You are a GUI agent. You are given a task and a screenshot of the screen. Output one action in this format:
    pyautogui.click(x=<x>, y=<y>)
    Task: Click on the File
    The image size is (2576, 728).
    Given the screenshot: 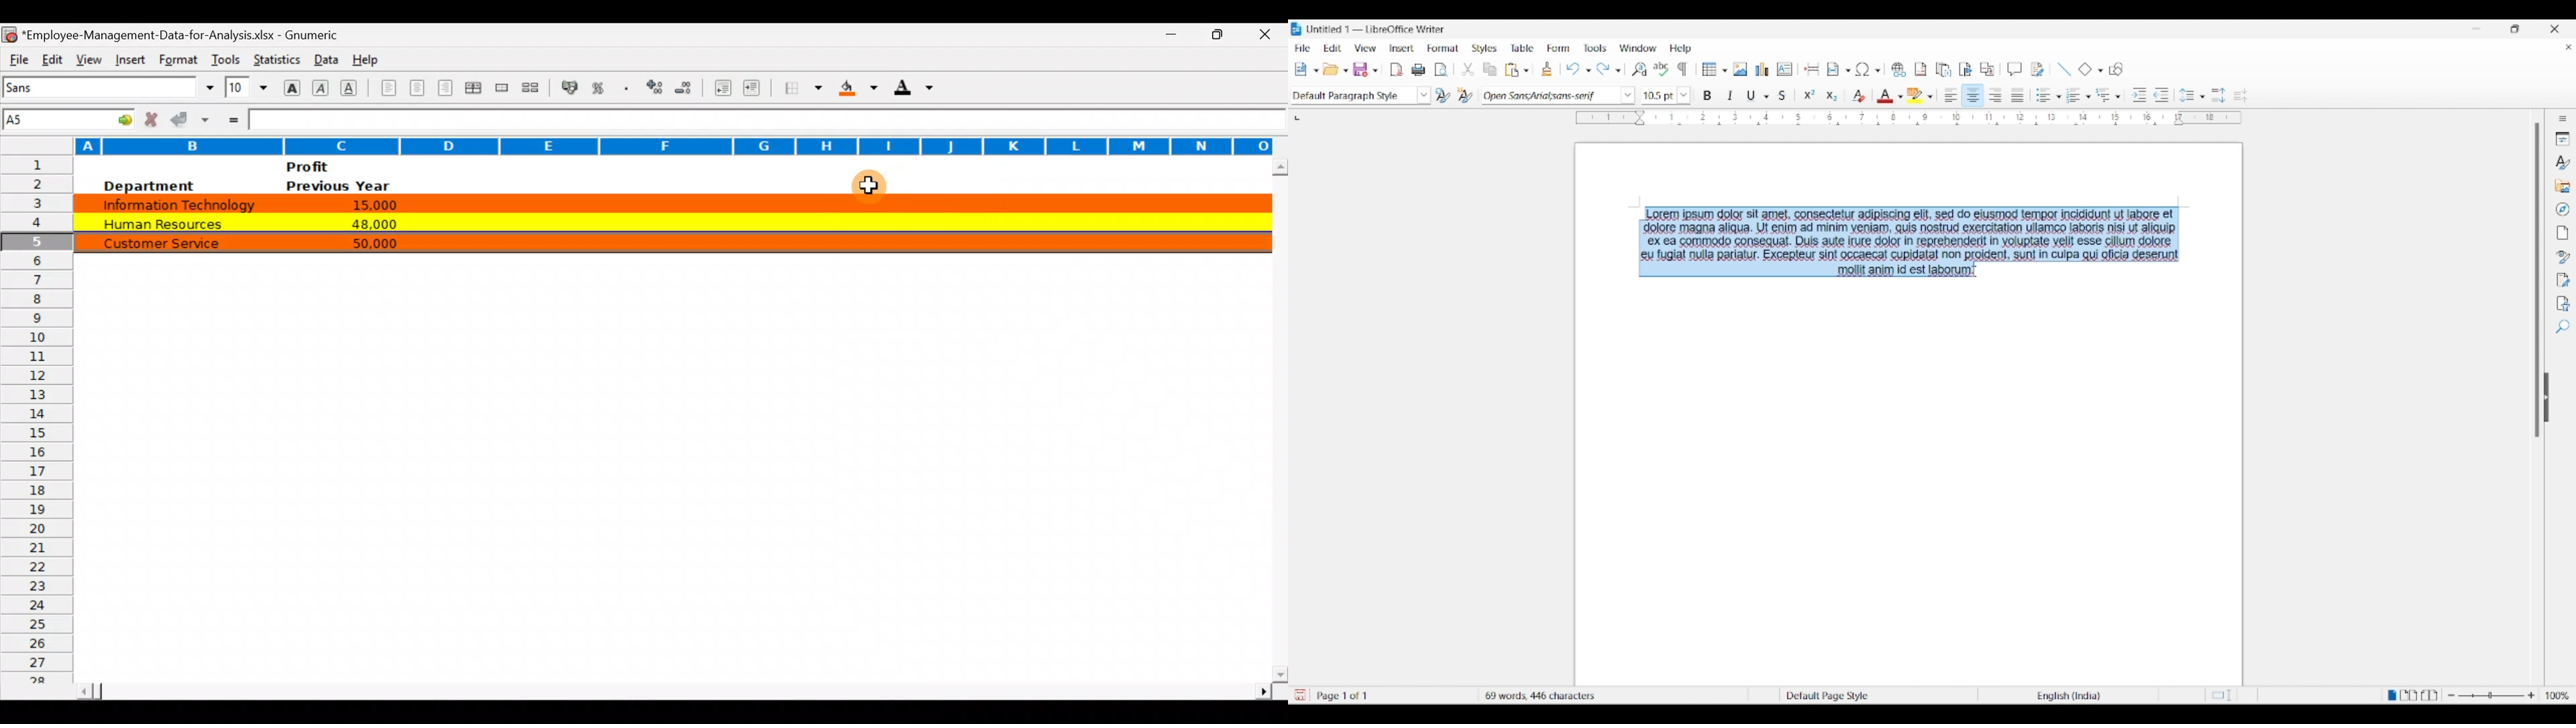 What is the action you would take?
    pyautogui.click(x=17, y=58)
    